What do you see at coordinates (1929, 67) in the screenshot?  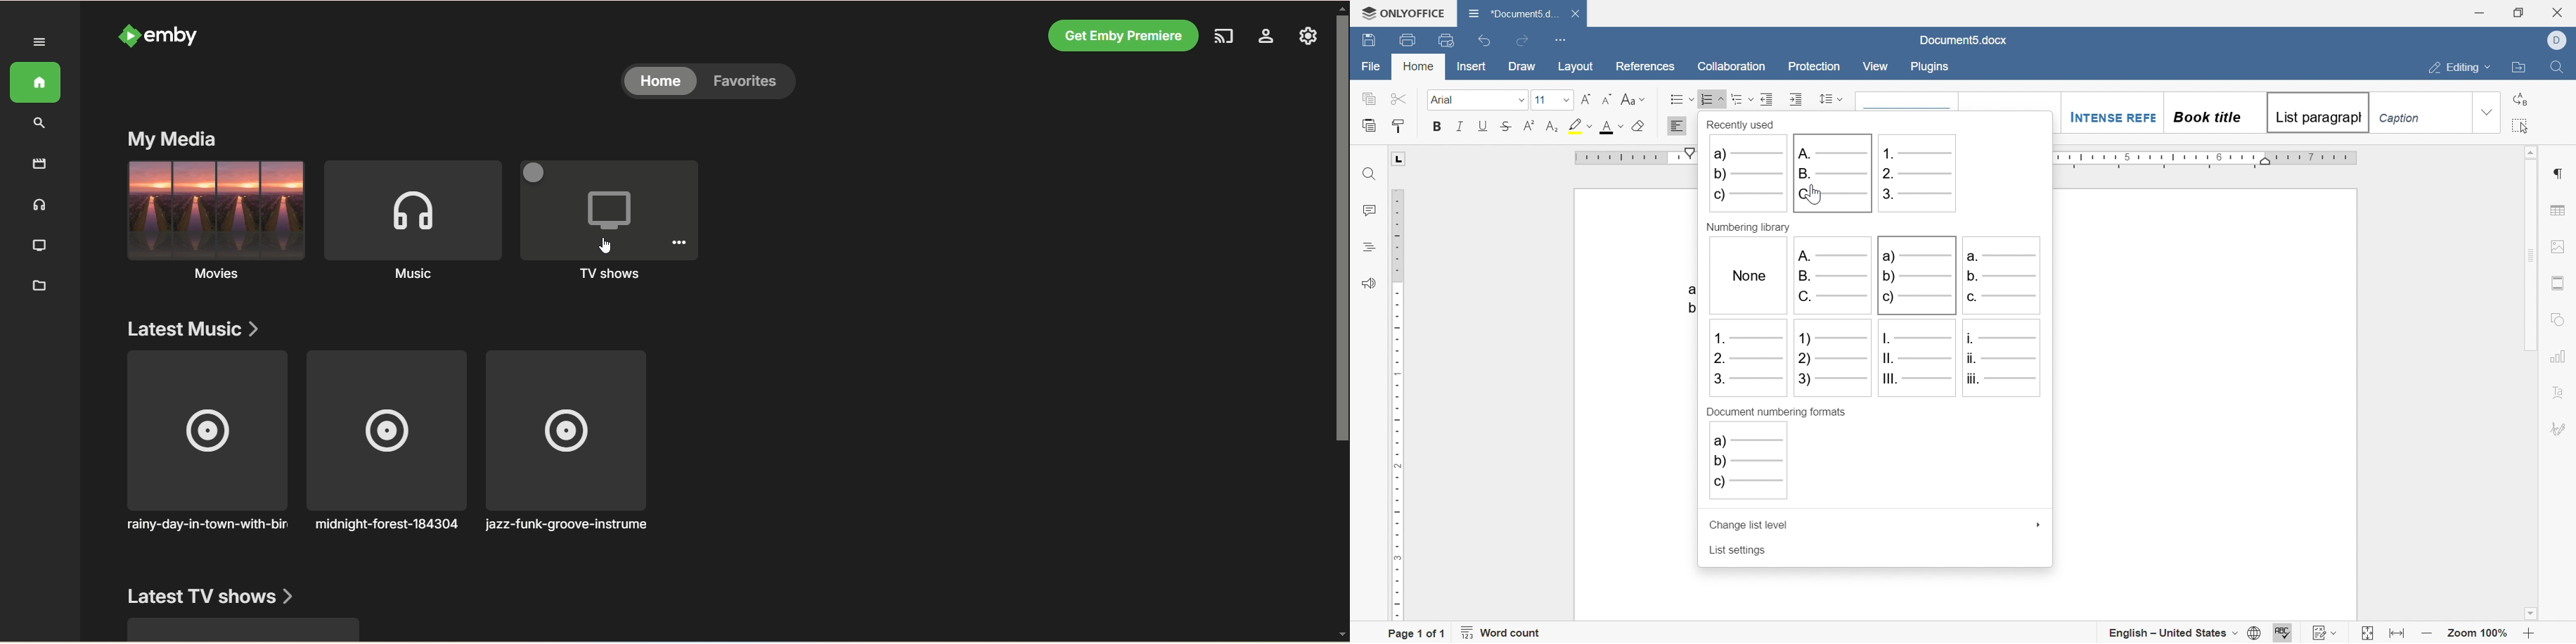 I see `plugins` at bounding box center [1929, 67].